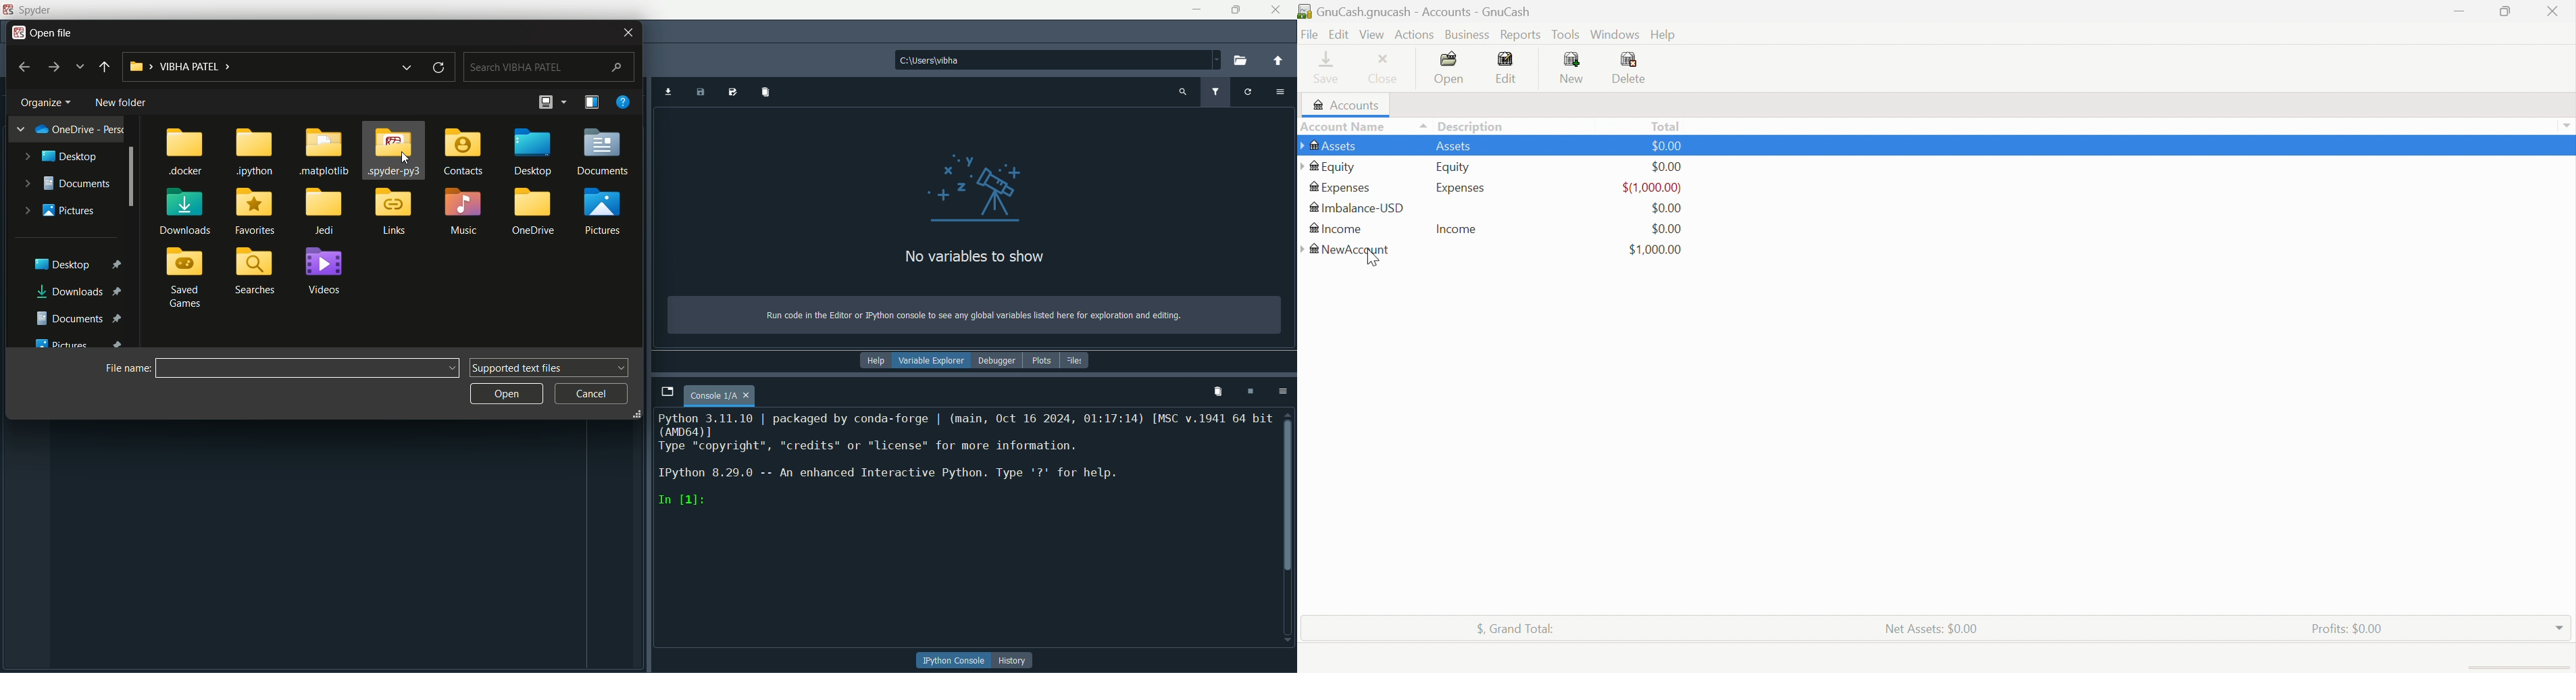 The width and height of the screenshot is (2576, 700). I want to click on $0.00, so click(1668, 208).